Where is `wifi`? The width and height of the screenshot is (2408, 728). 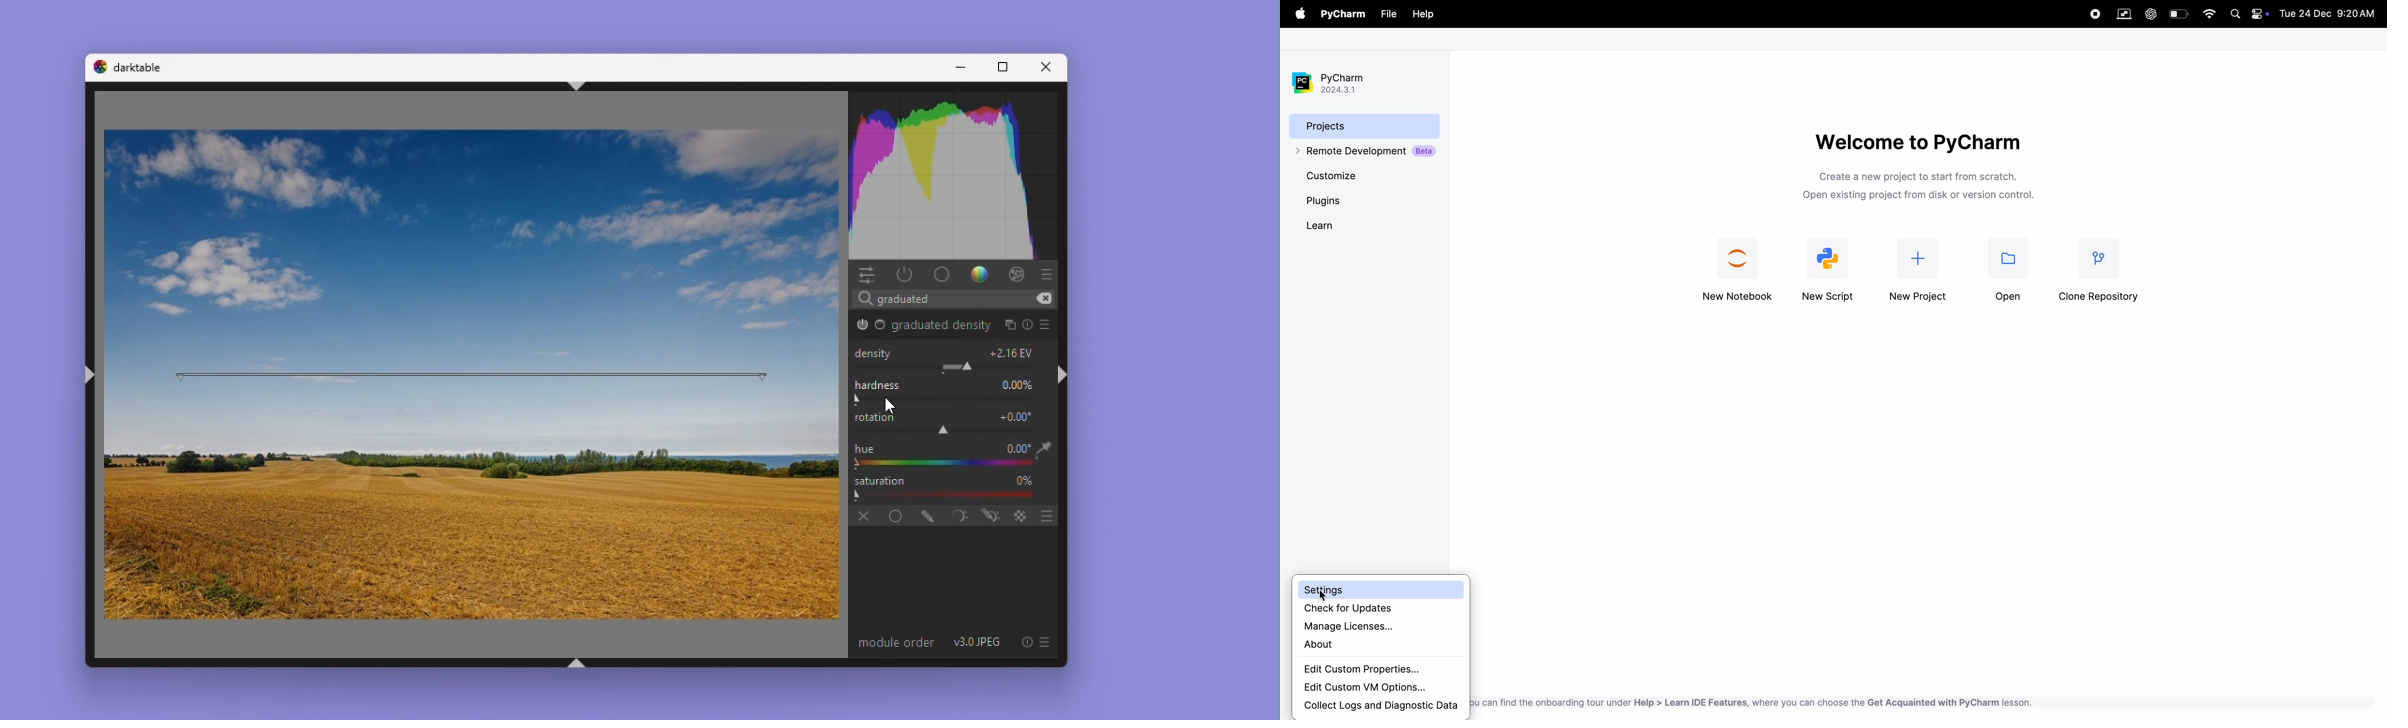
wifi is located at coordinates (2209, 14).